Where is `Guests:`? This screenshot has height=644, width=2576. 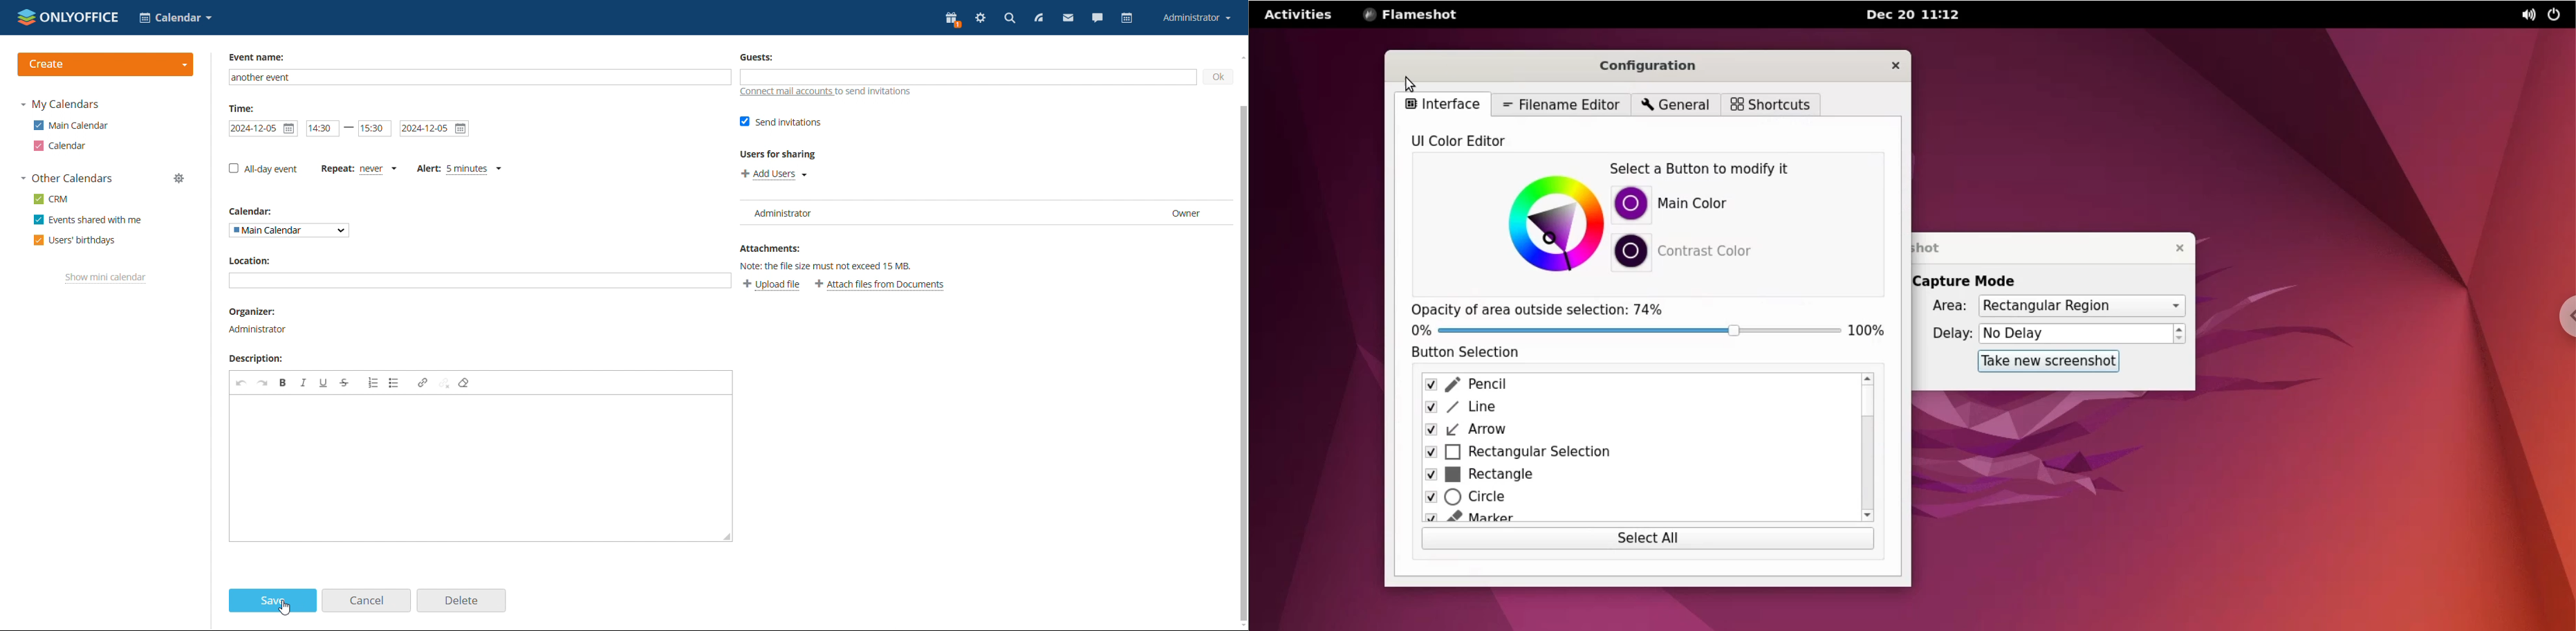 Guests: is located at coordinates (759, 57).